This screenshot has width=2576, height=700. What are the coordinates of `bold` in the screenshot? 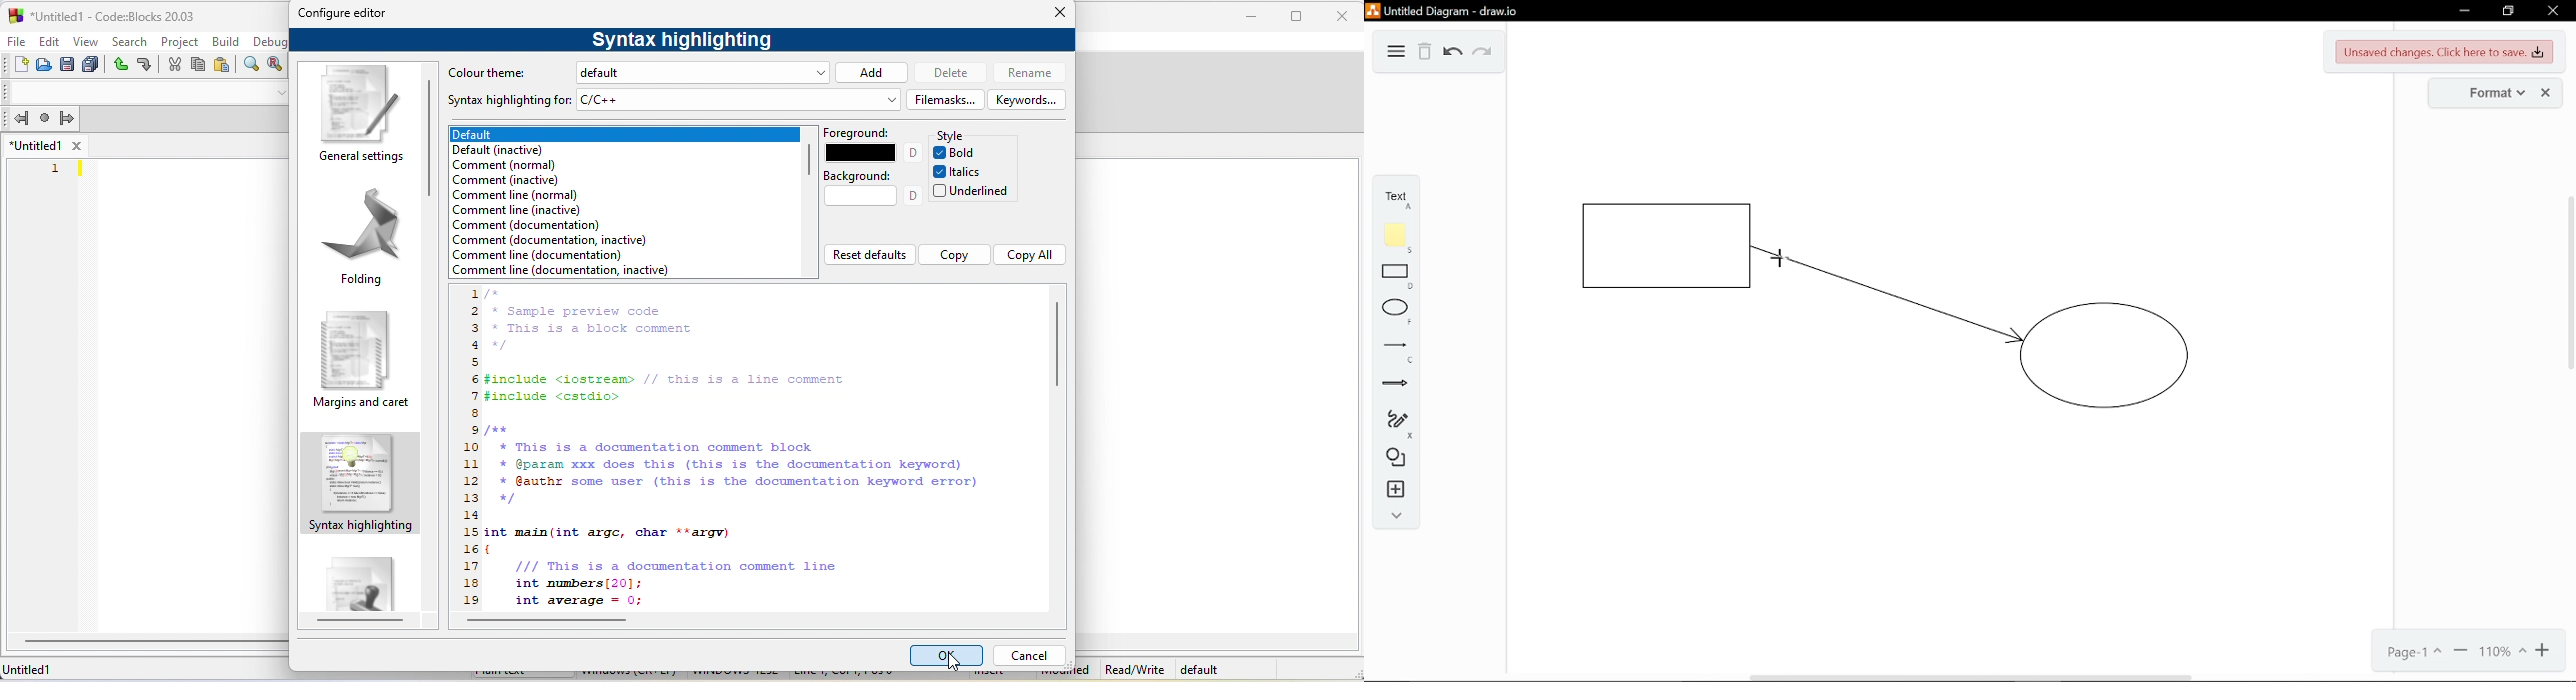 It's located at (960, 153).